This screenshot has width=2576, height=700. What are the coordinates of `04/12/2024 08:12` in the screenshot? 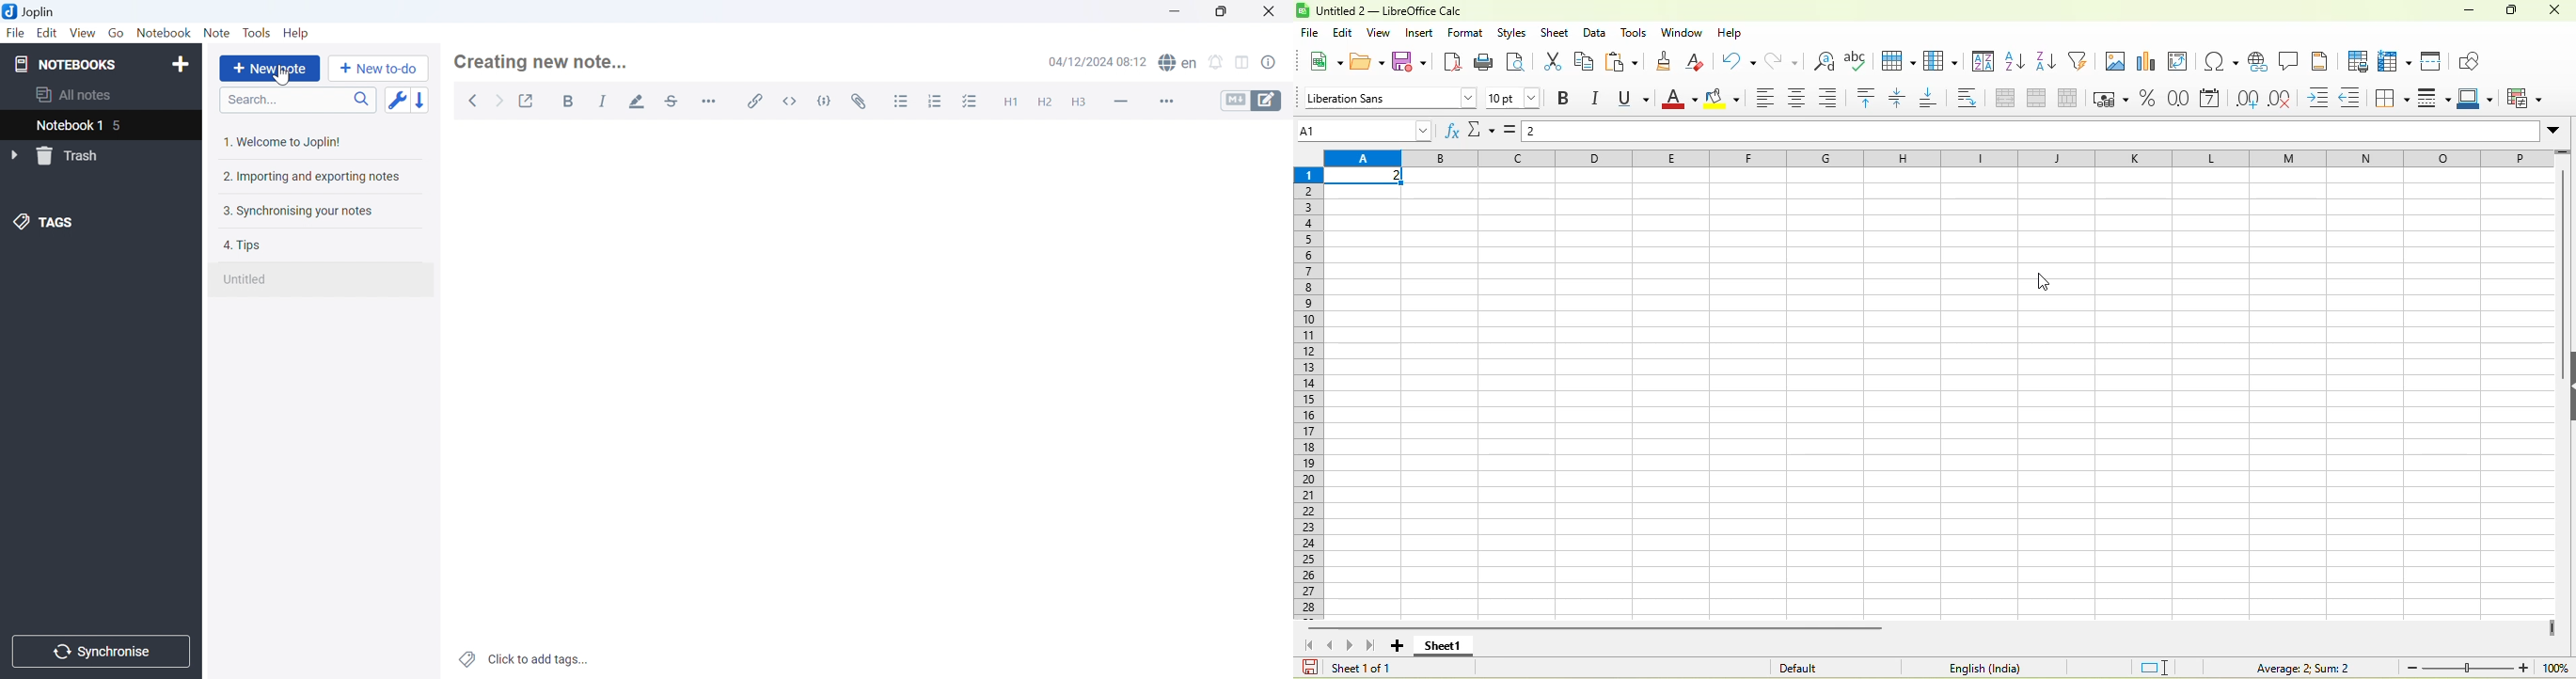 It's located at (1099, 61).